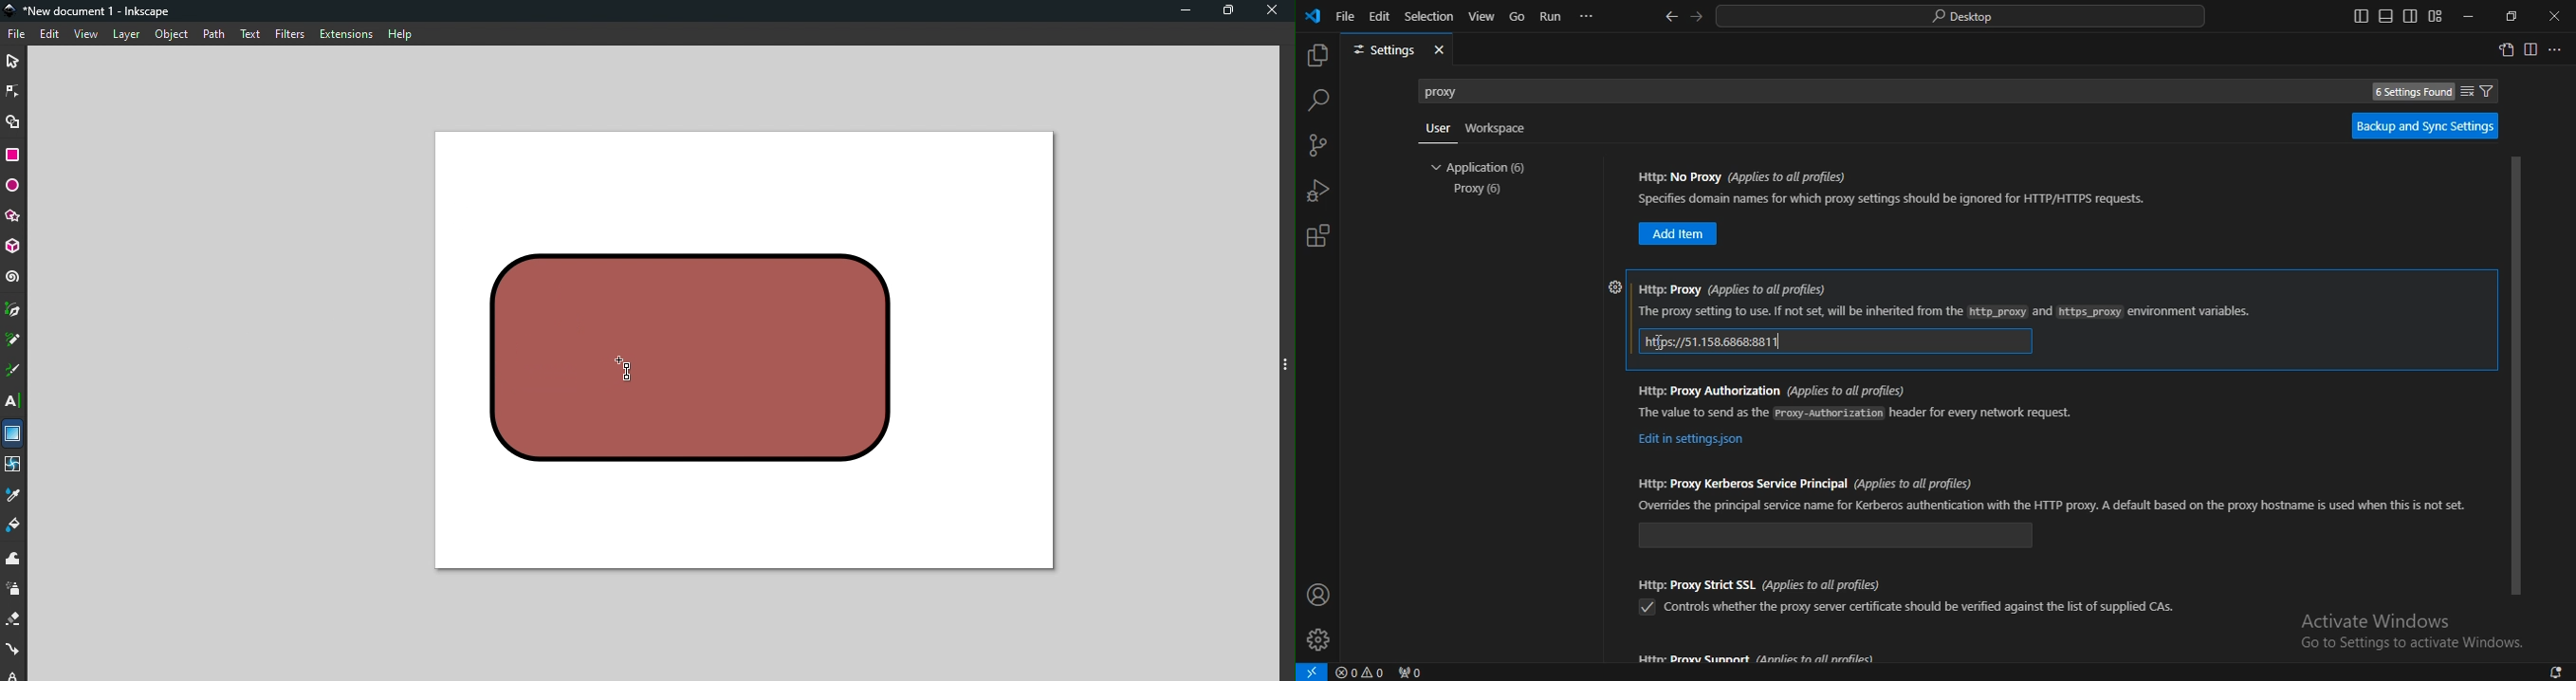 This screenshot has width=2576, height=700. What do you see at coordinates (1771, 389) in the screenshot?
I see `https: proxy authorization` at bounding box center [1771, 389].